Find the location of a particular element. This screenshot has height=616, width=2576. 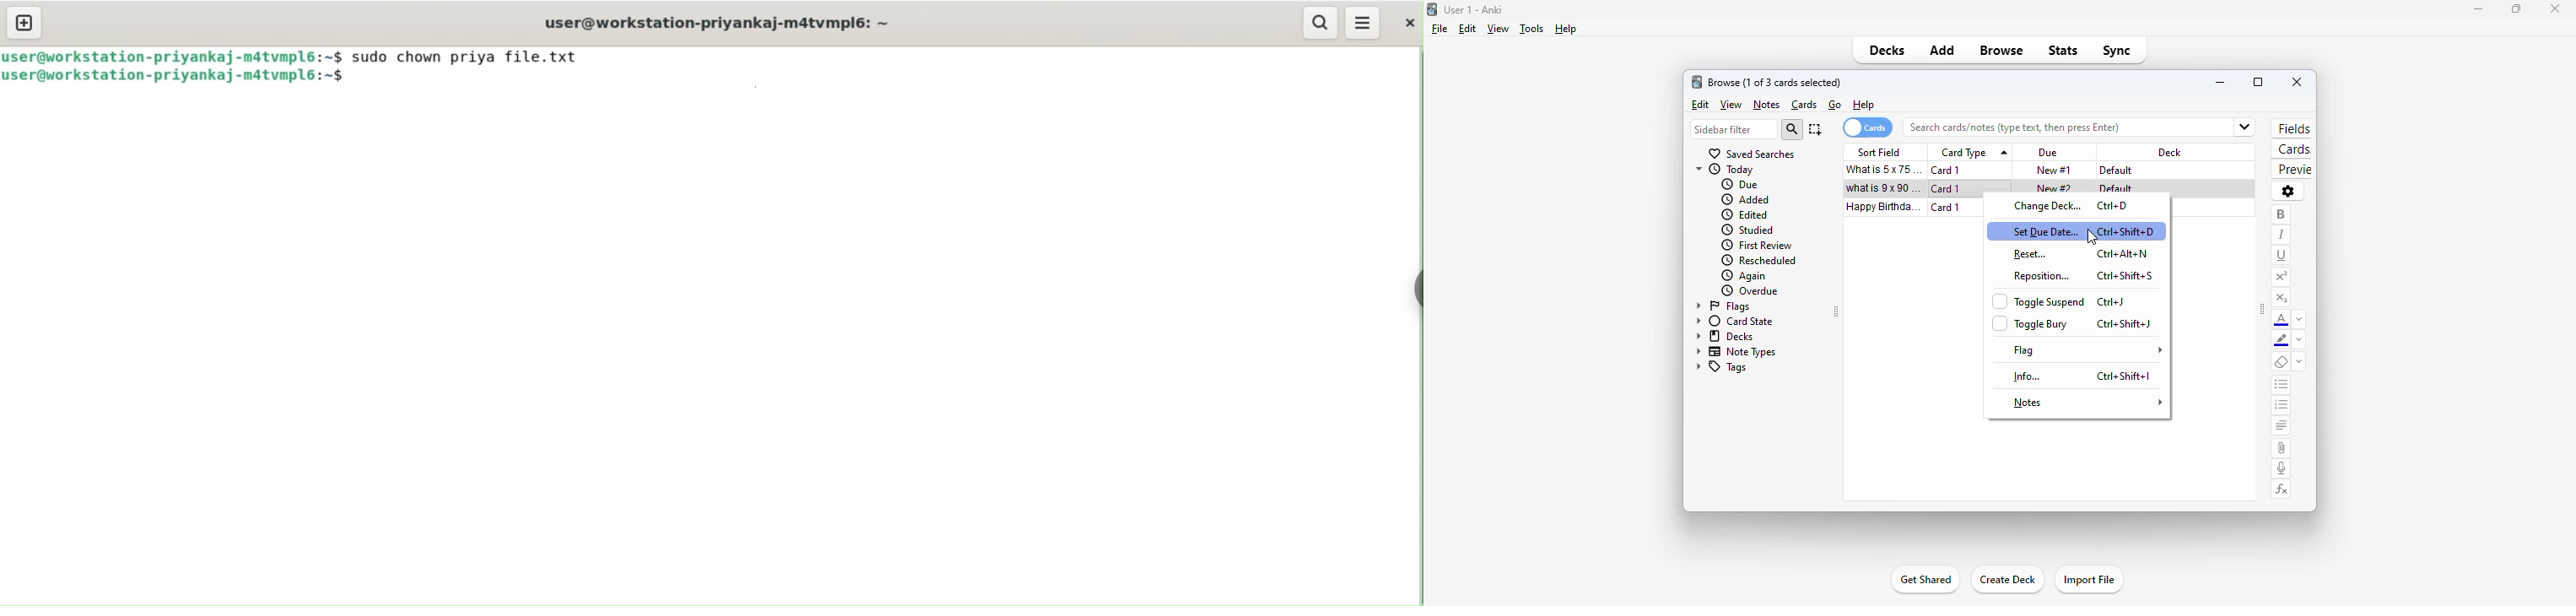

overdue is located at coordinates (1751, 291).